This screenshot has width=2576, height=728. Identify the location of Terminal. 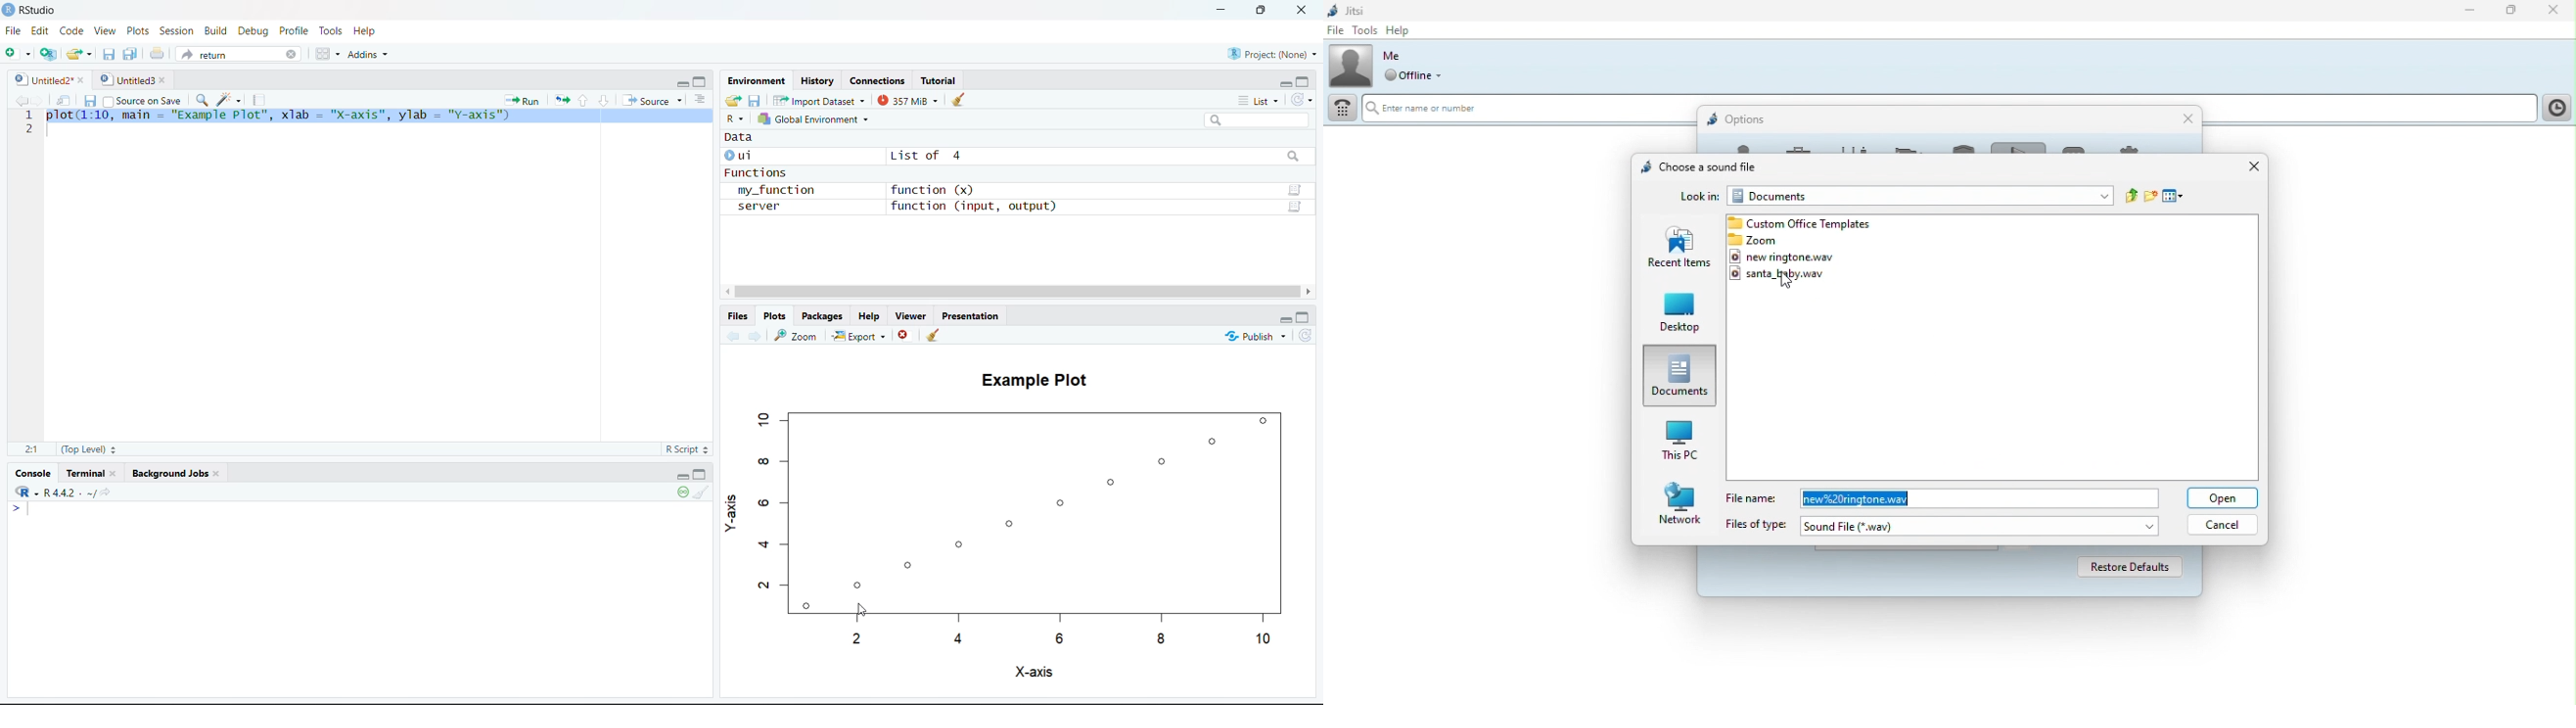
(92, 473).